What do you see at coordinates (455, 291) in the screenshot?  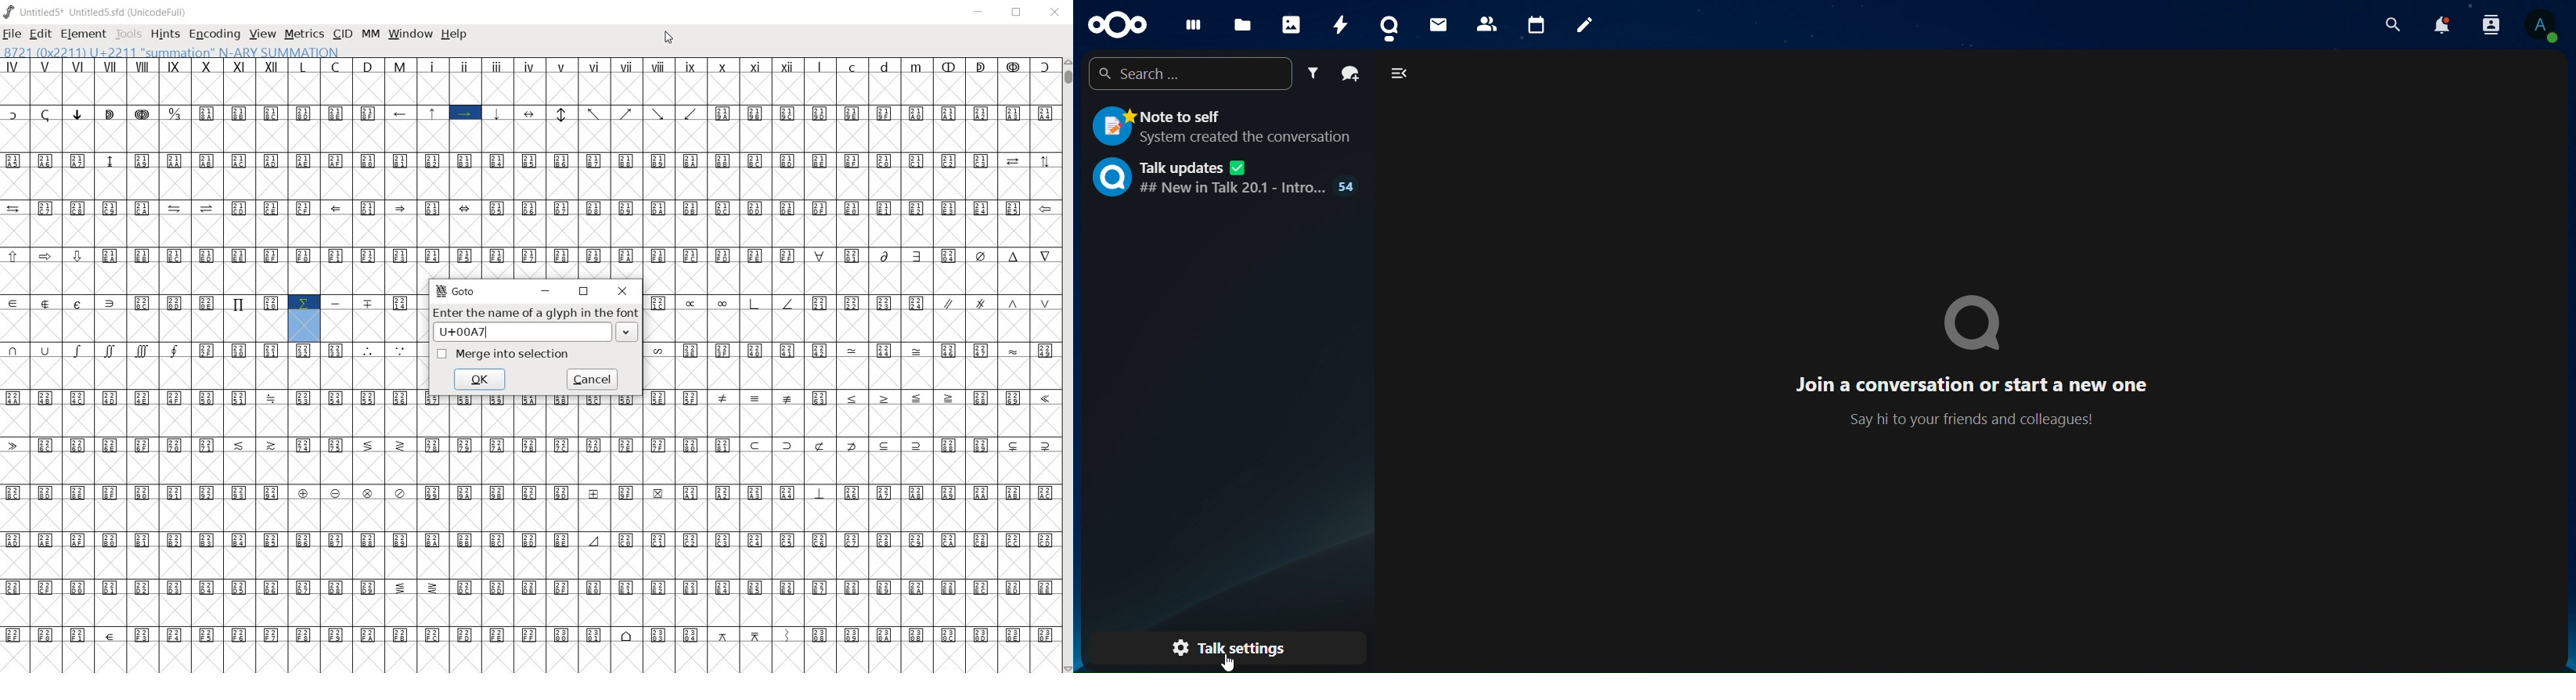 I see `GoTo` at bounding box center [455, 291].